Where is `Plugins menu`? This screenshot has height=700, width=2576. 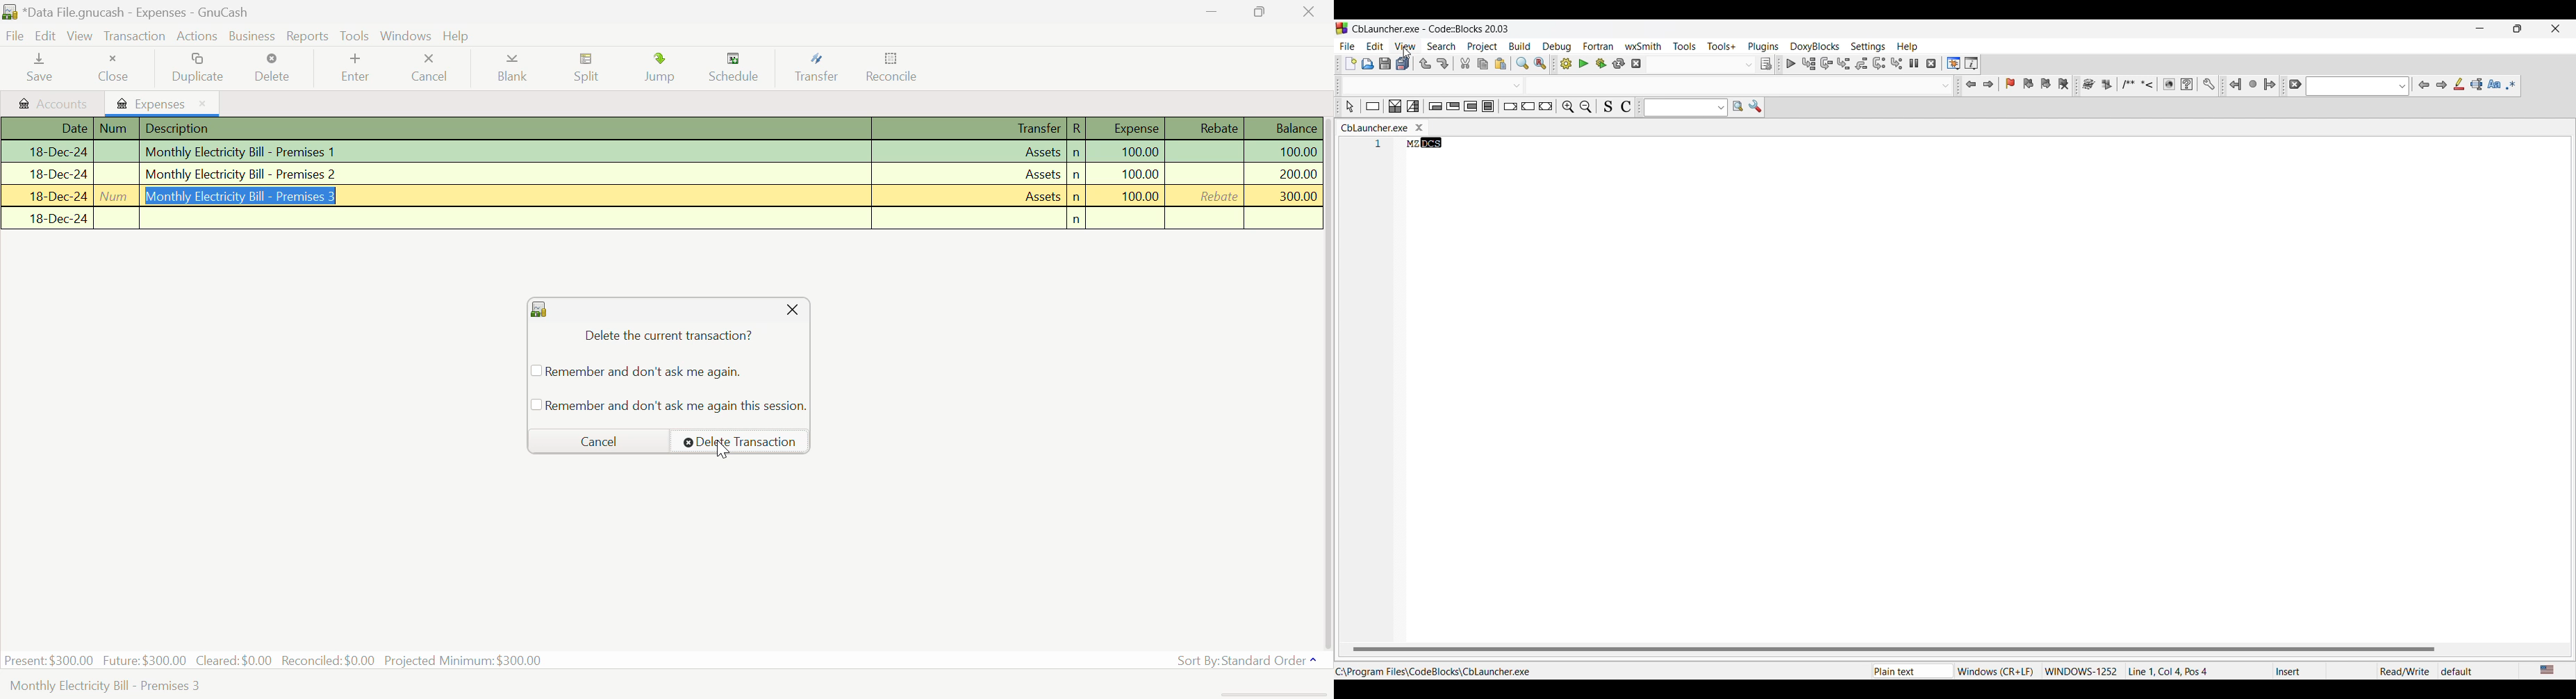 Plugins menu is located at coordinates (1764, 47).